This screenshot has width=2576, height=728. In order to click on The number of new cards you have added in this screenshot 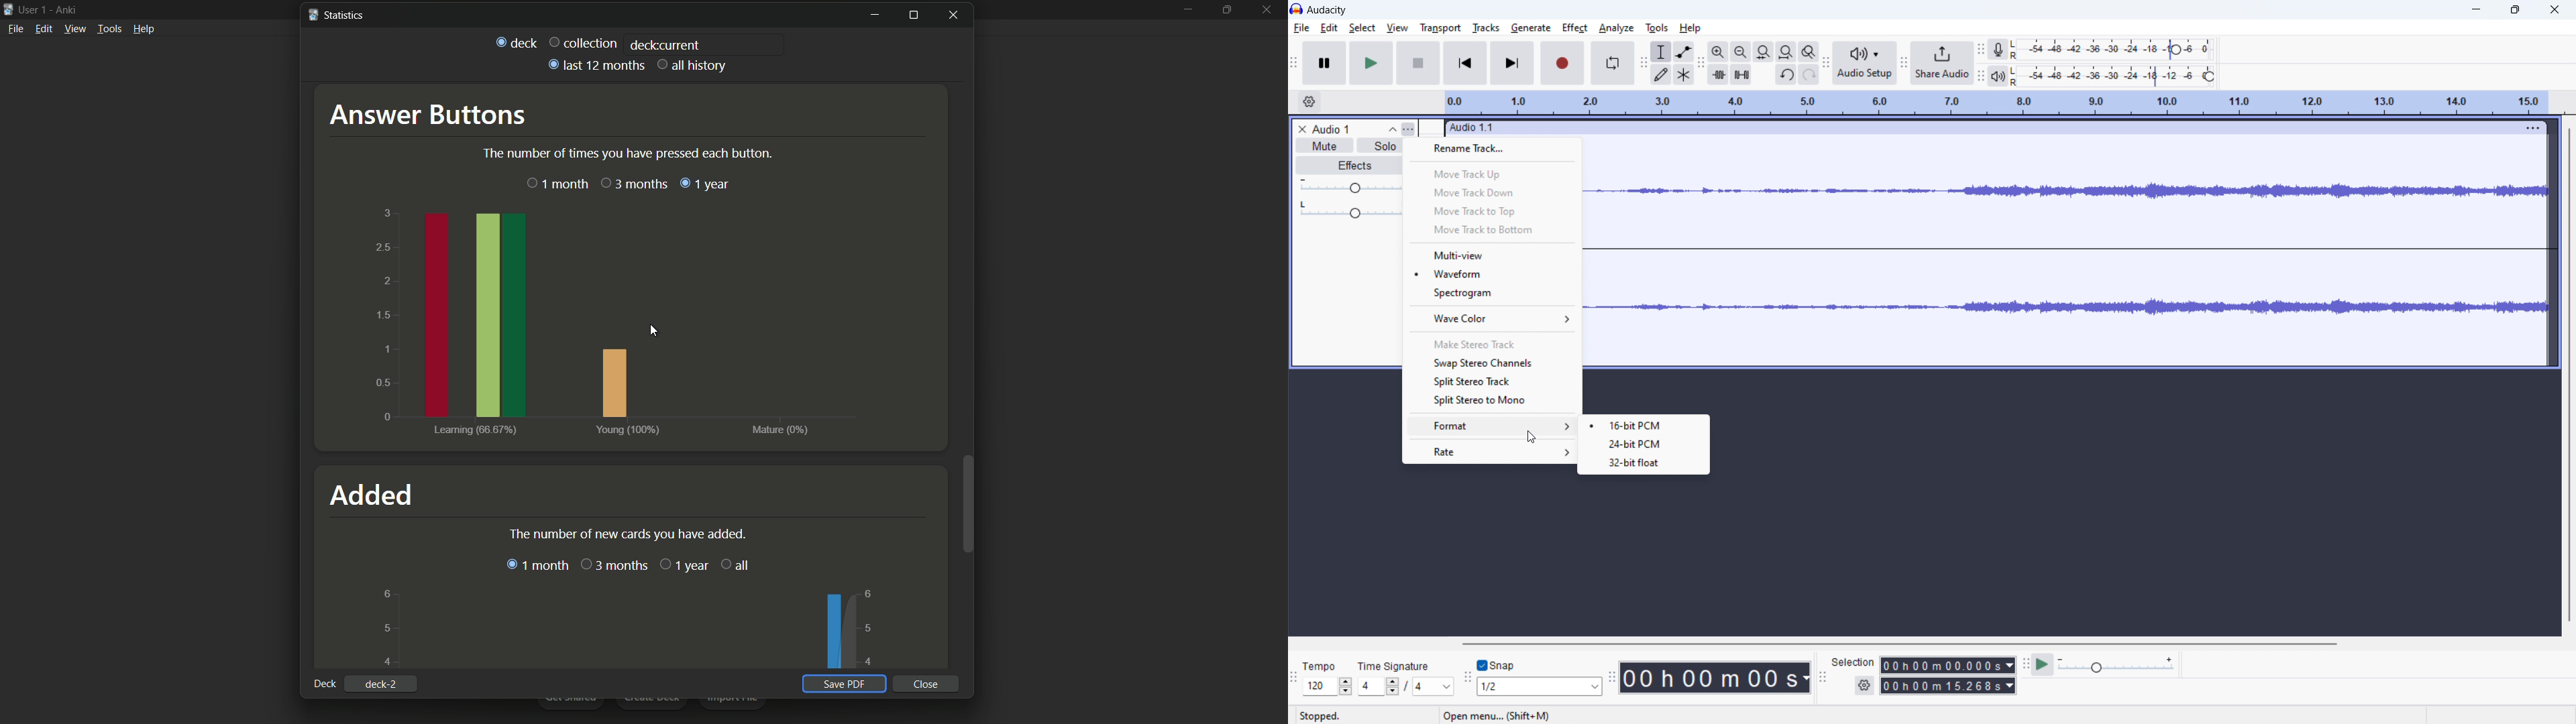, I will do `click(627, 535)`.